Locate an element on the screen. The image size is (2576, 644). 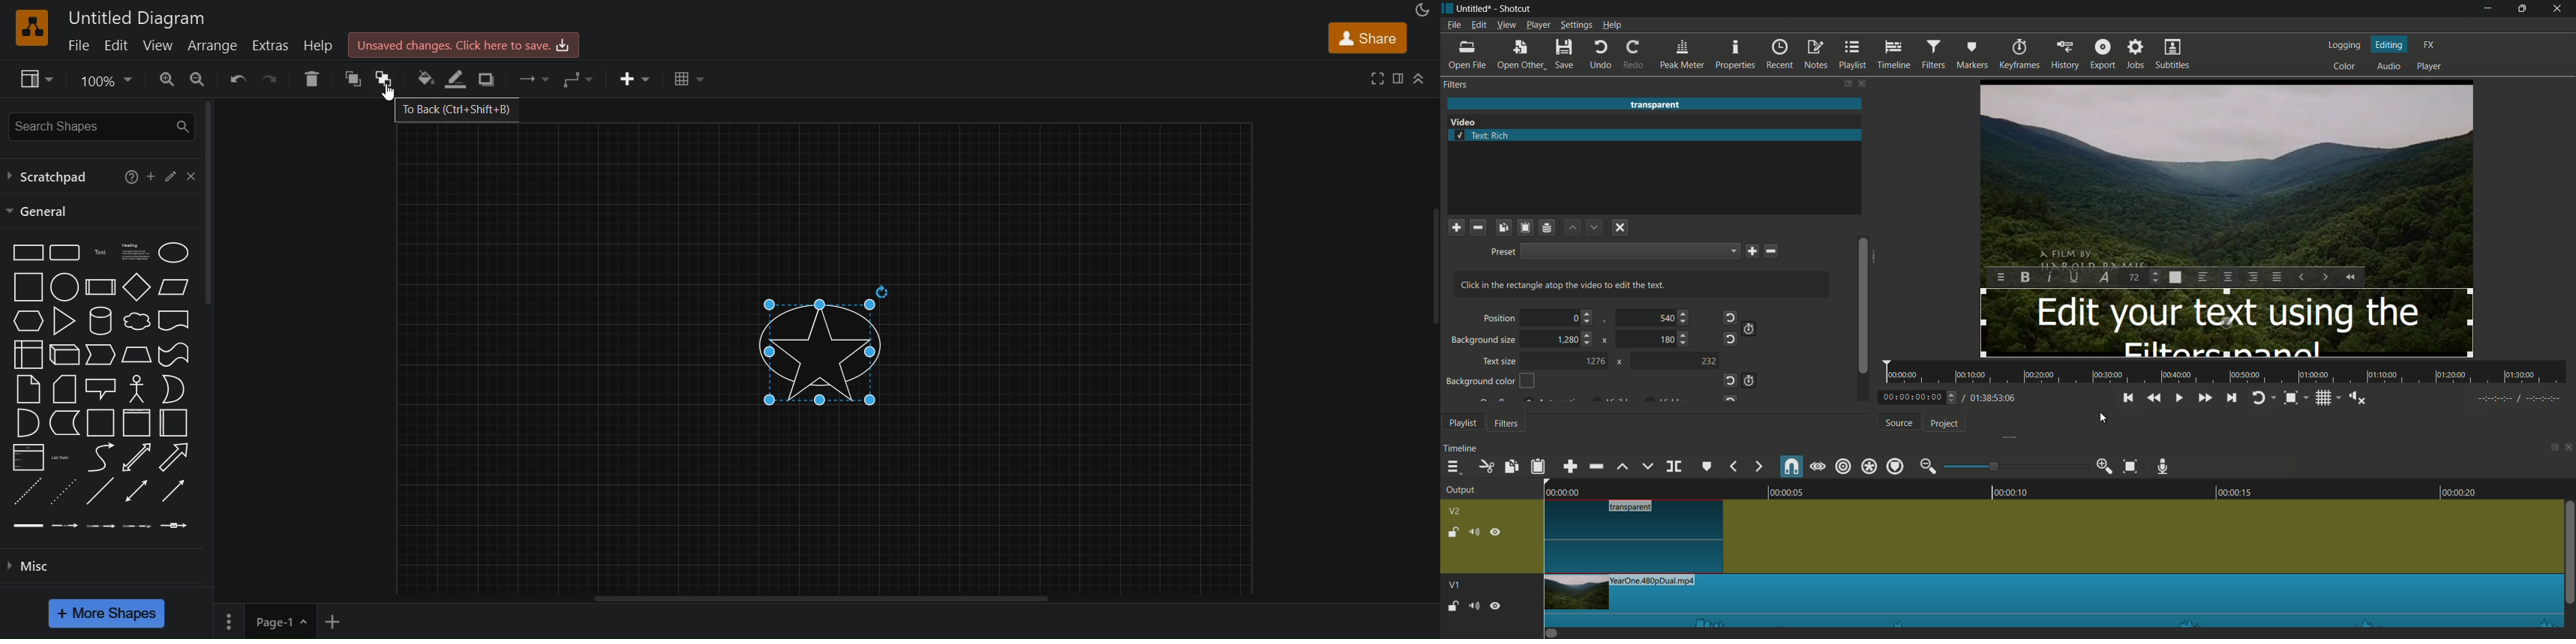
timelapse is located at coordinates (2229, 372).